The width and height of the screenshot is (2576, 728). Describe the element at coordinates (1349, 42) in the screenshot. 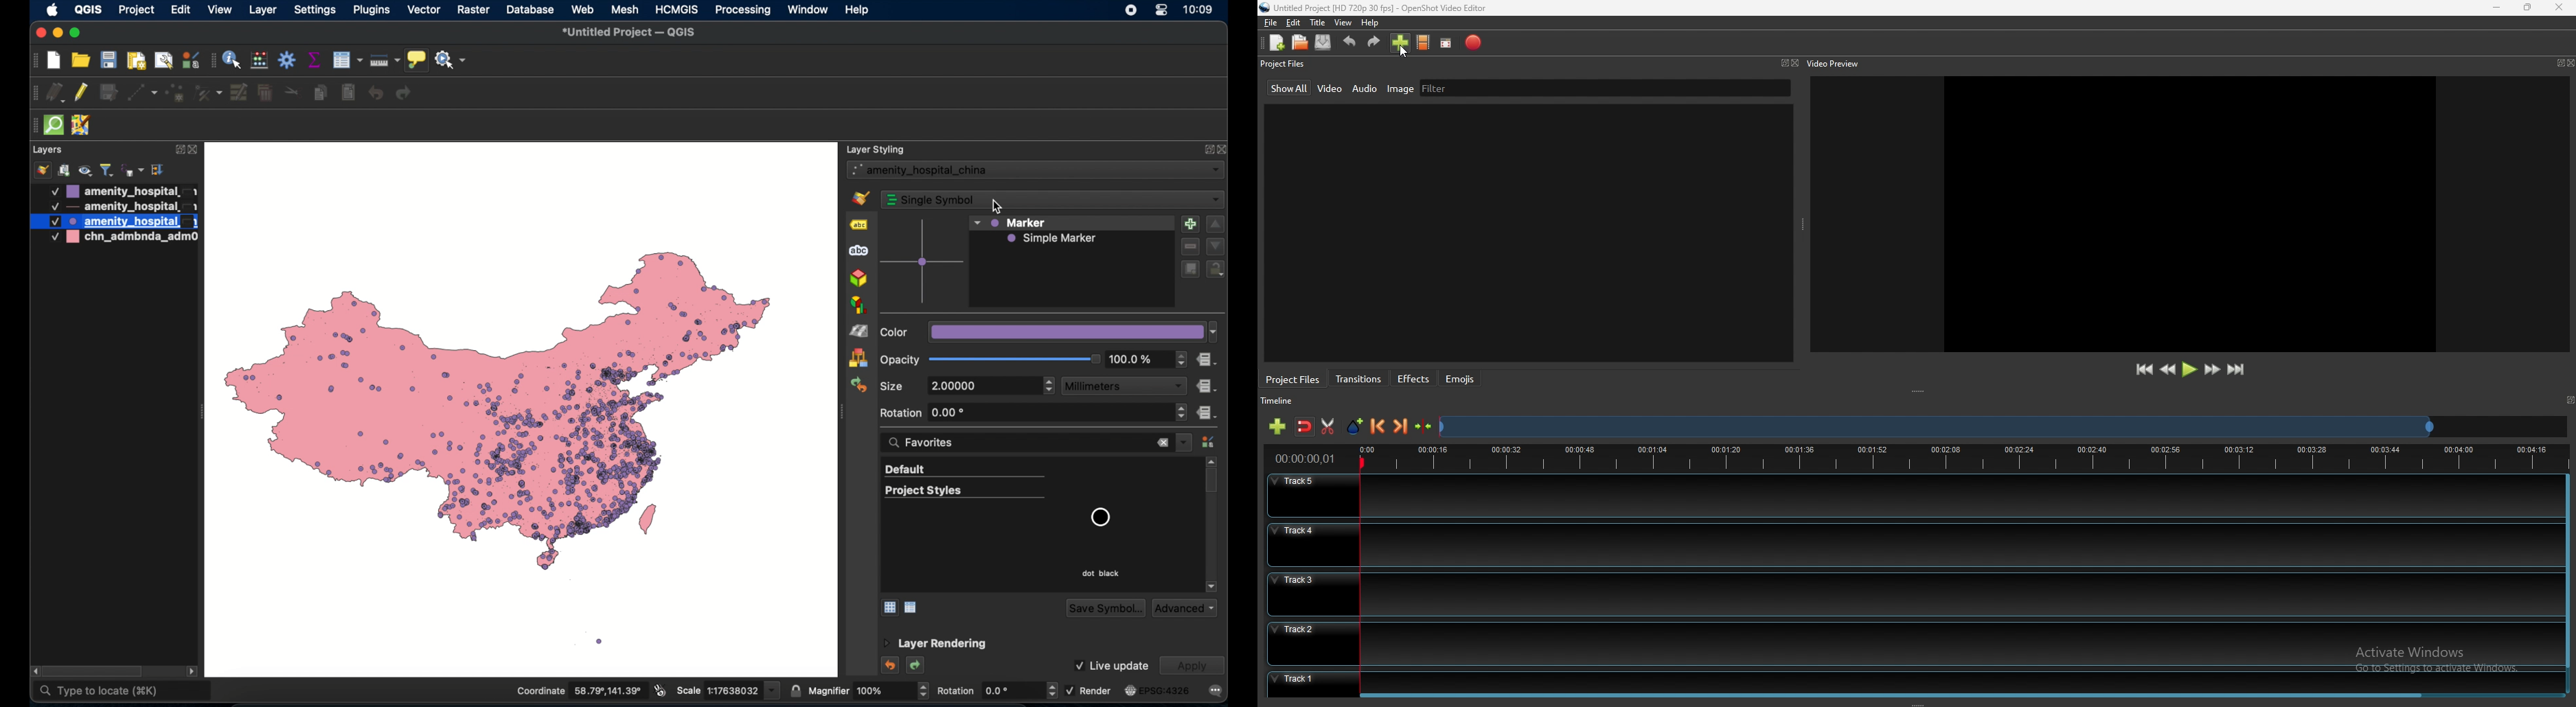

I see `undo` at that location.